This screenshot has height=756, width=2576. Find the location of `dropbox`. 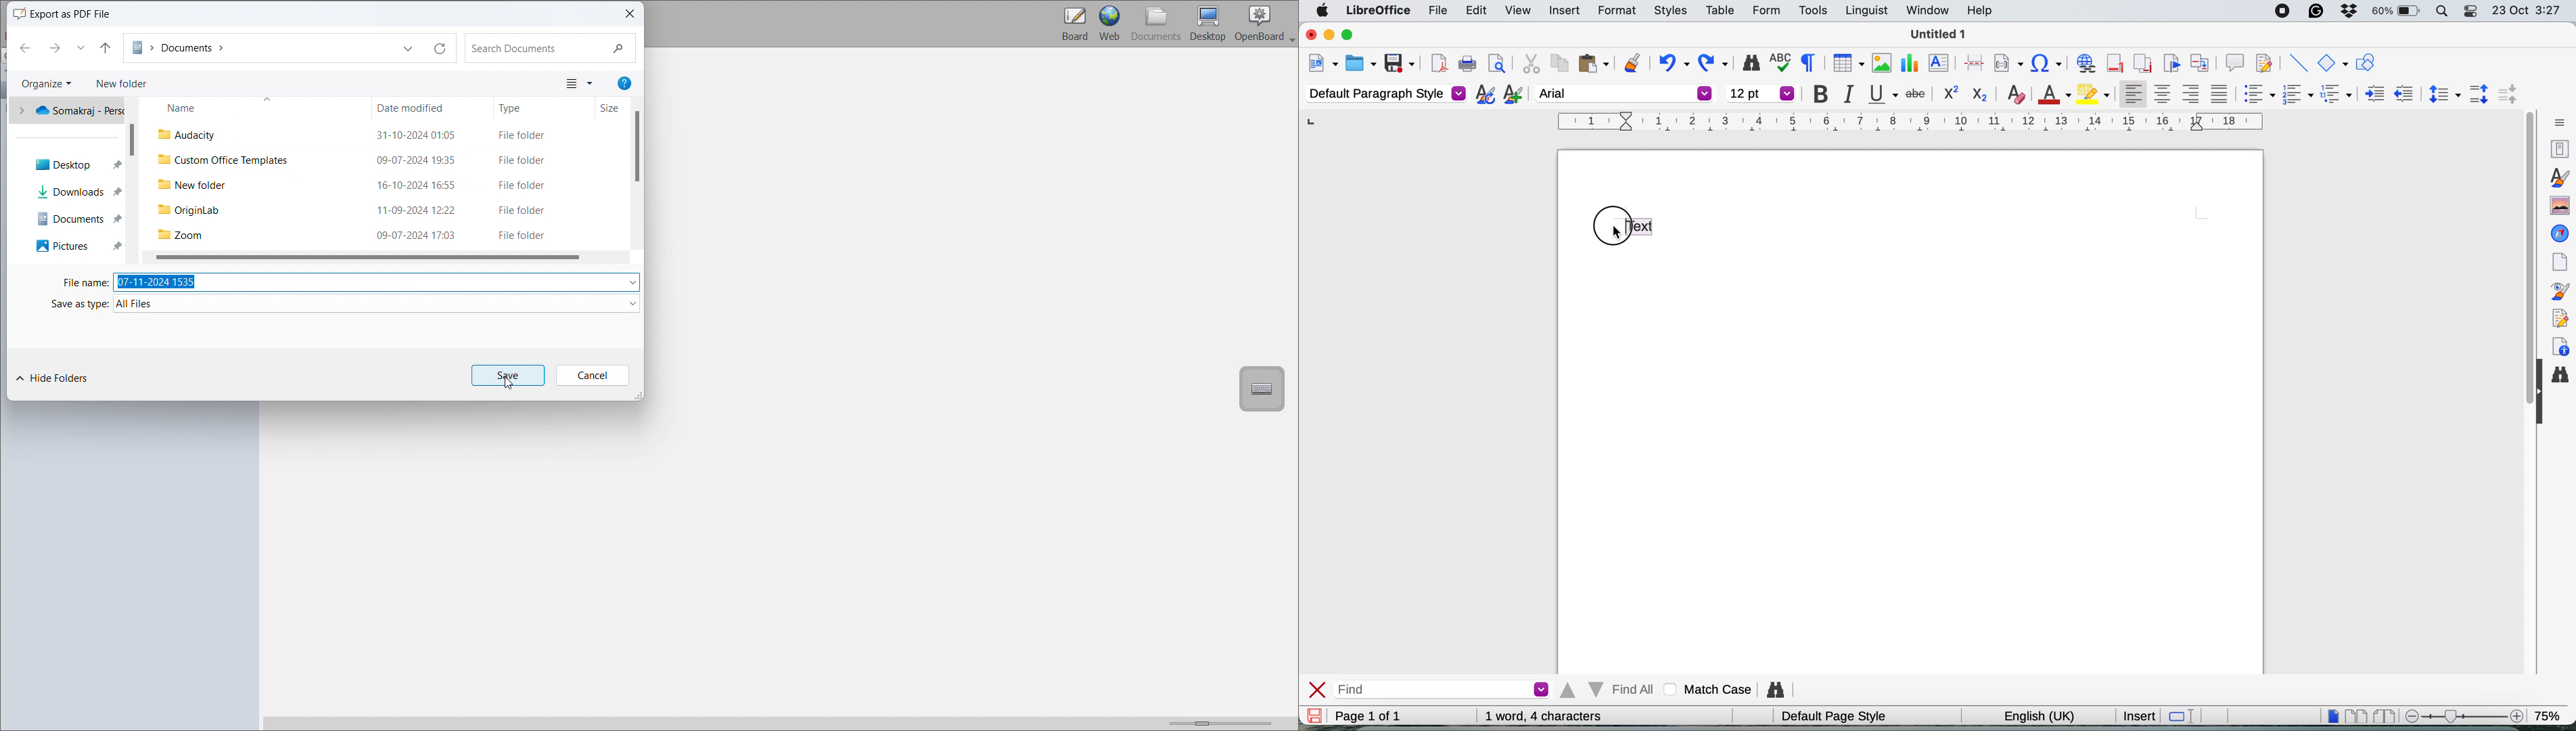

dropbox is located at coordinates (2348, 10).